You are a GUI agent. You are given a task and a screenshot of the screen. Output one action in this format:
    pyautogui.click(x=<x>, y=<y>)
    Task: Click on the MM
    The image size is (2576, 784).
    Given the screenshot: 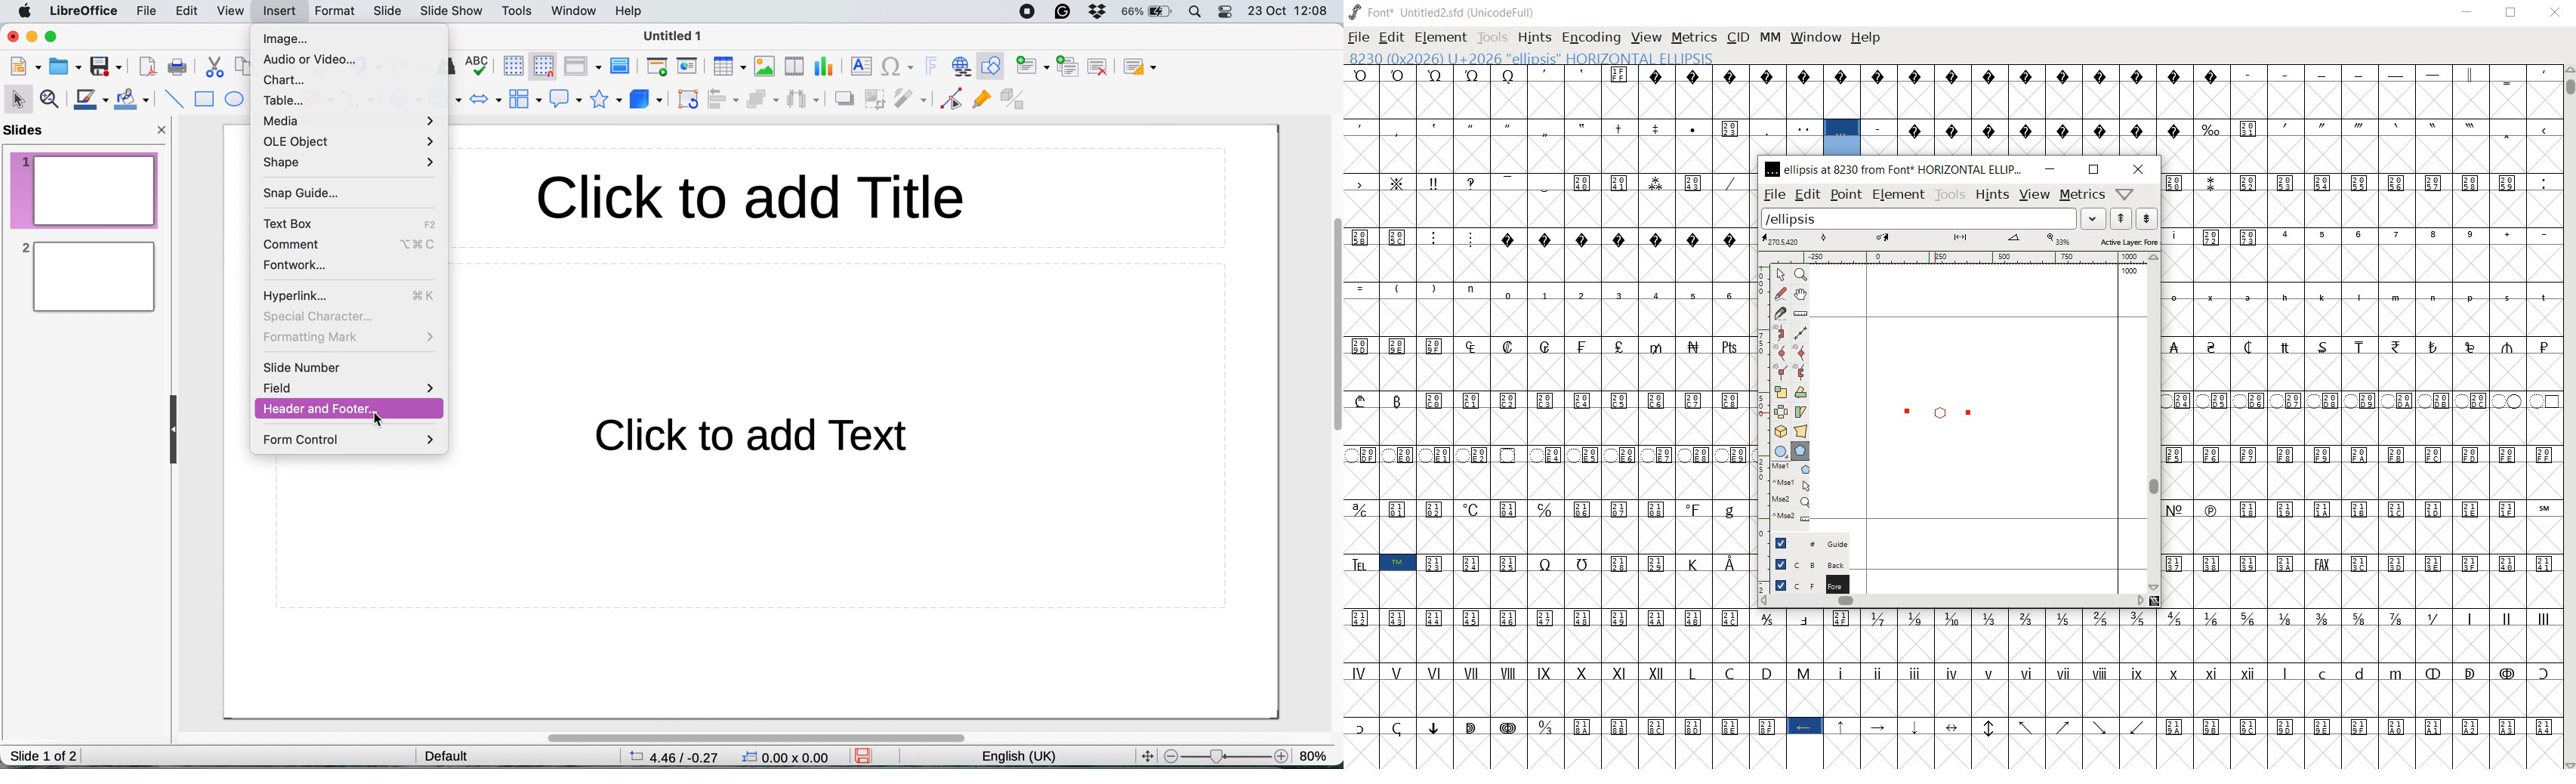 What is the action you would take?
    pyautogui.click(x=1769, y=36)
    